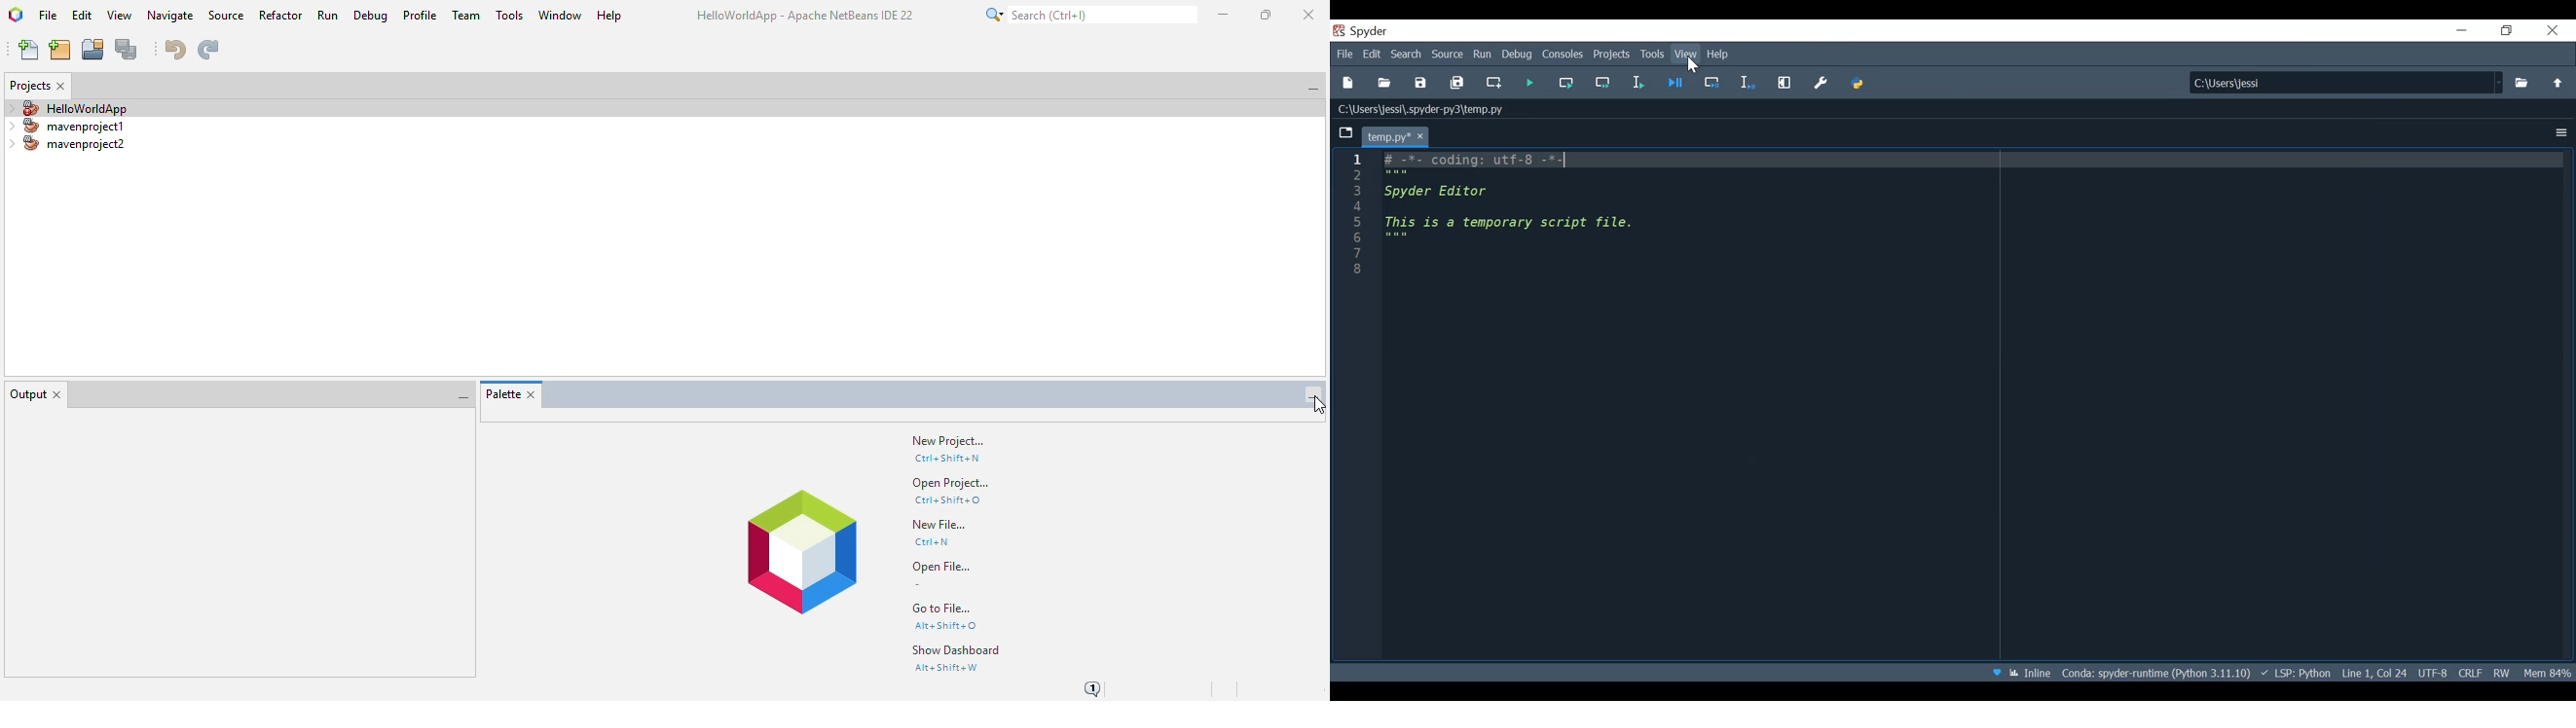 The width and height of the screenshot is (2576, 728). I want to click on output window, so click(236, 542).